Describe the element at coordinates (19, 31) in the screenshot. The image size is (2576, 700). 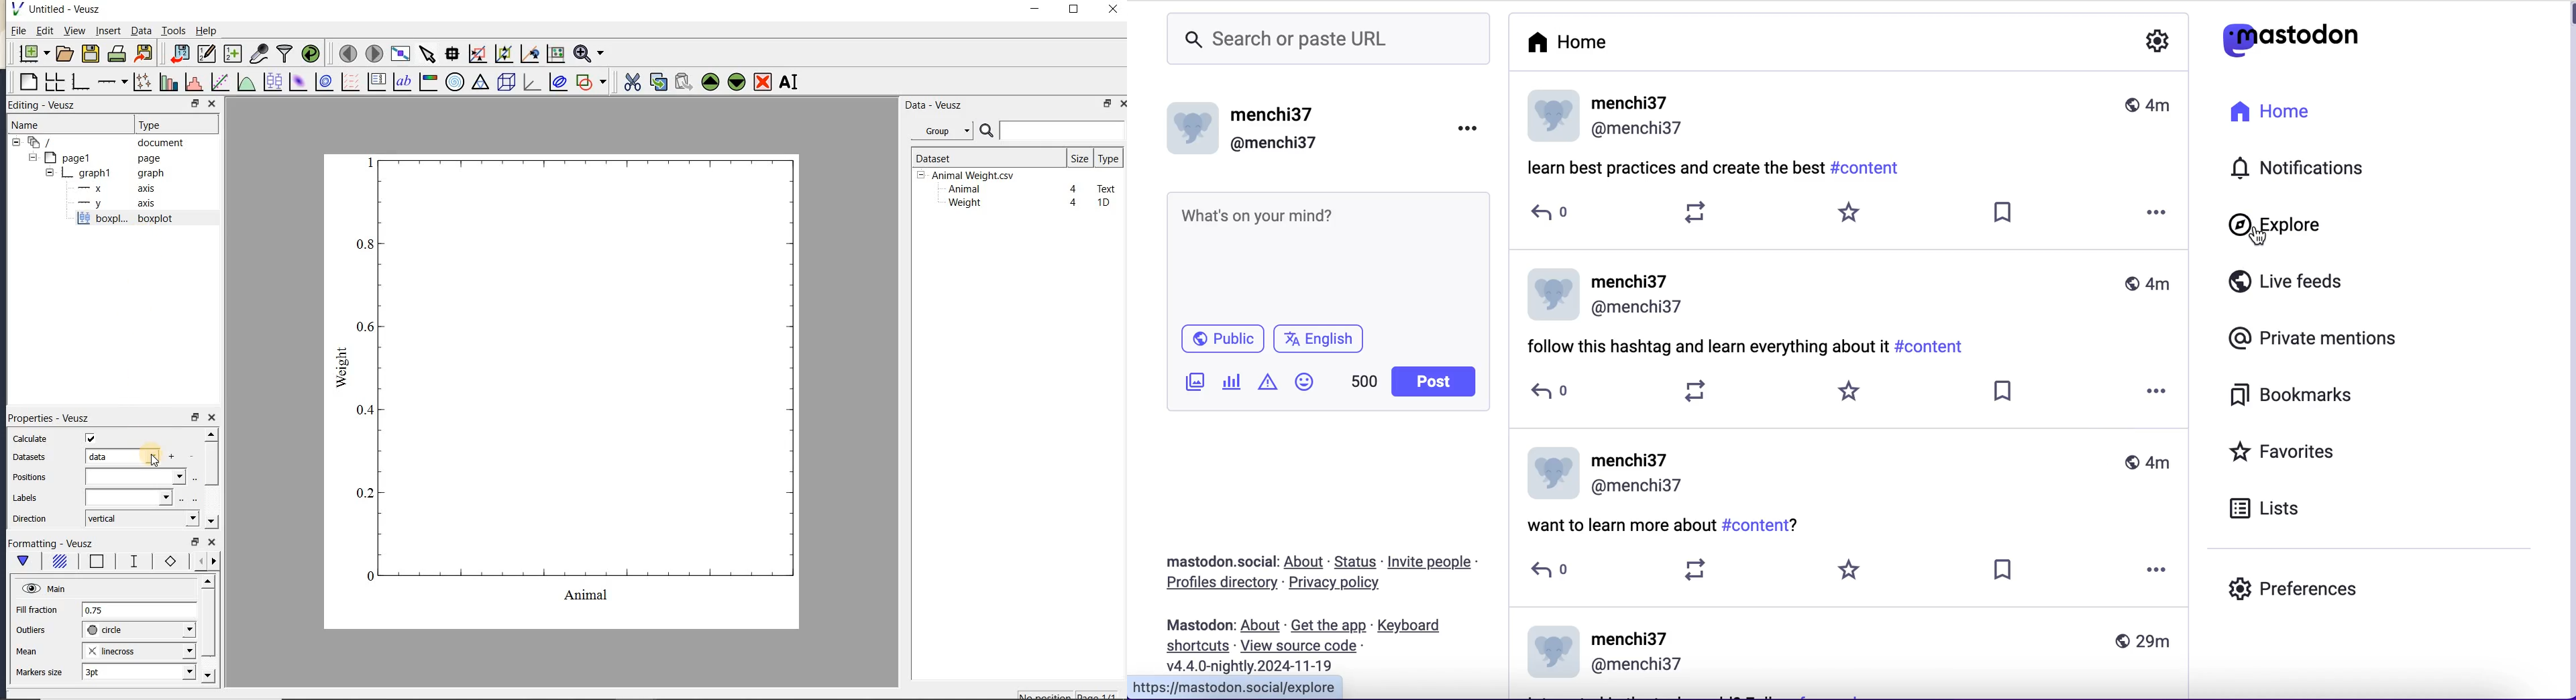
I see `File` at that location.